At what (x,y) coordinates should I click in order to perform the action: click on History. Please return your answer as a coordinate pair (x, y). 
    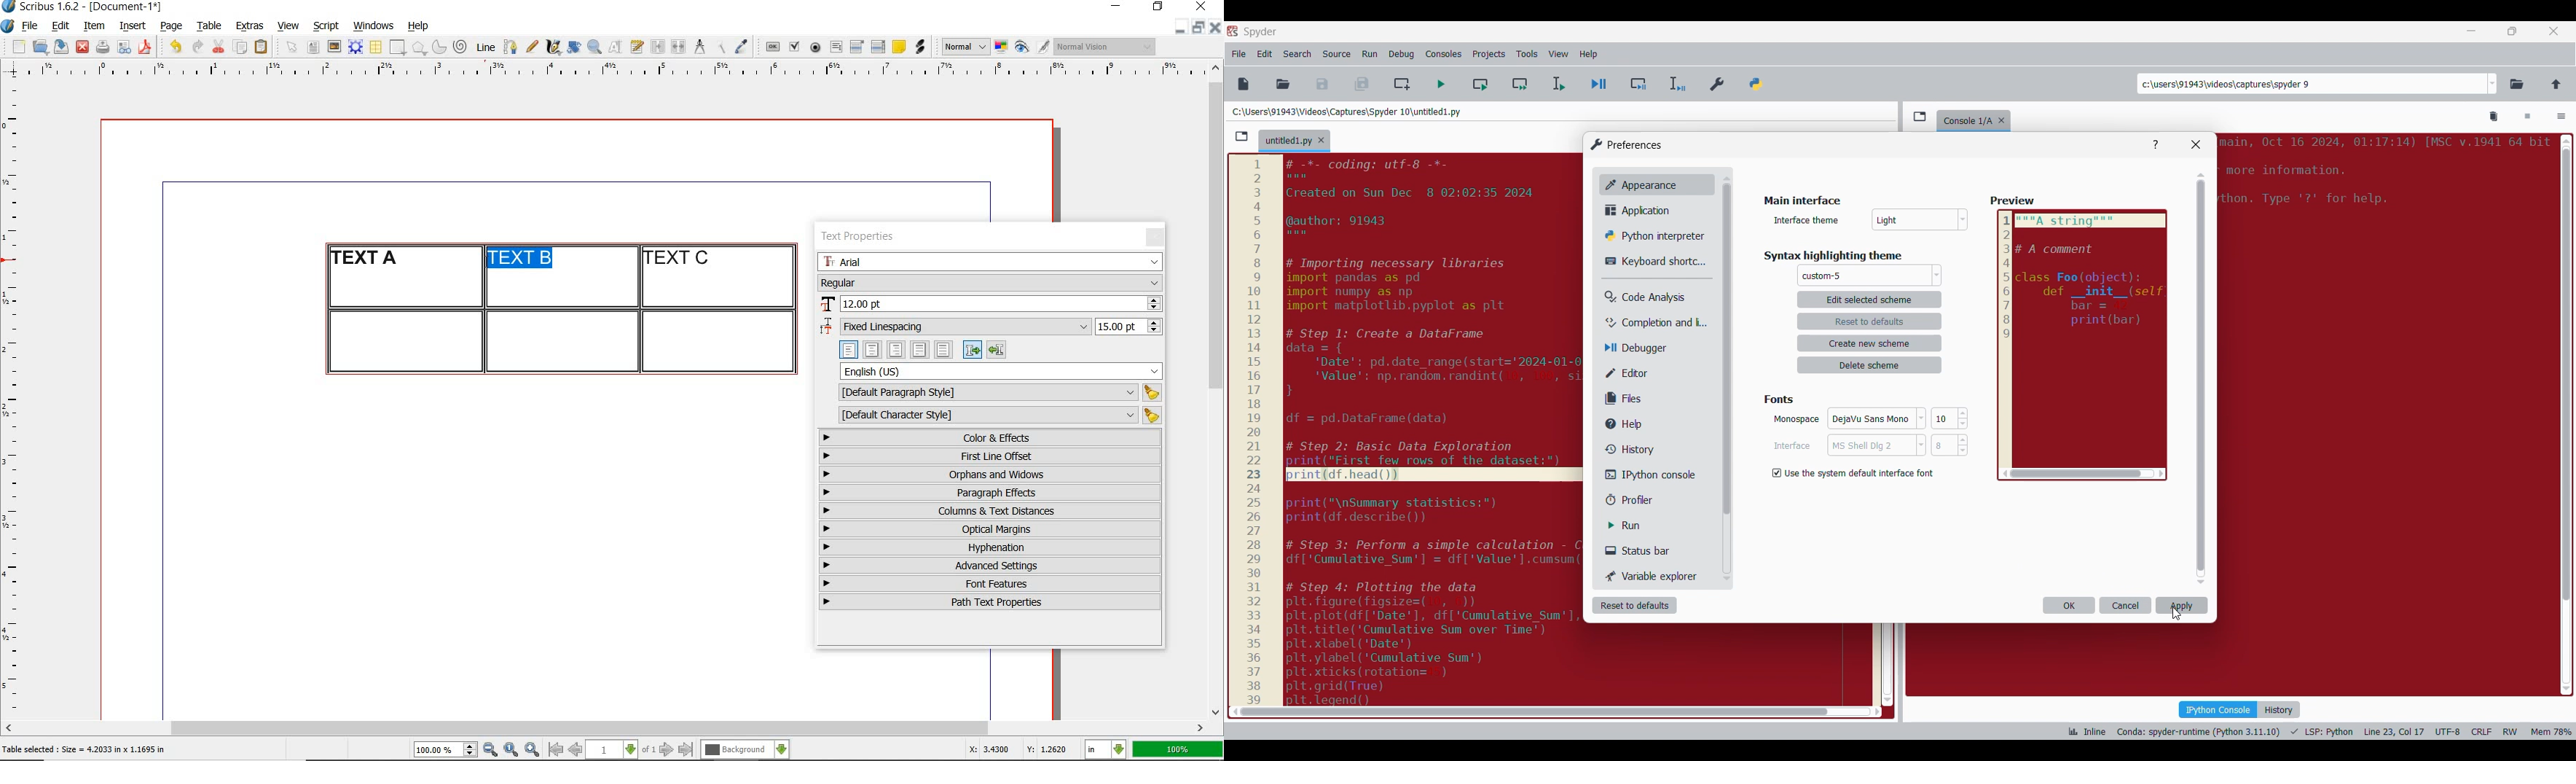
    Looking at the image, I should click on (2279, 710).